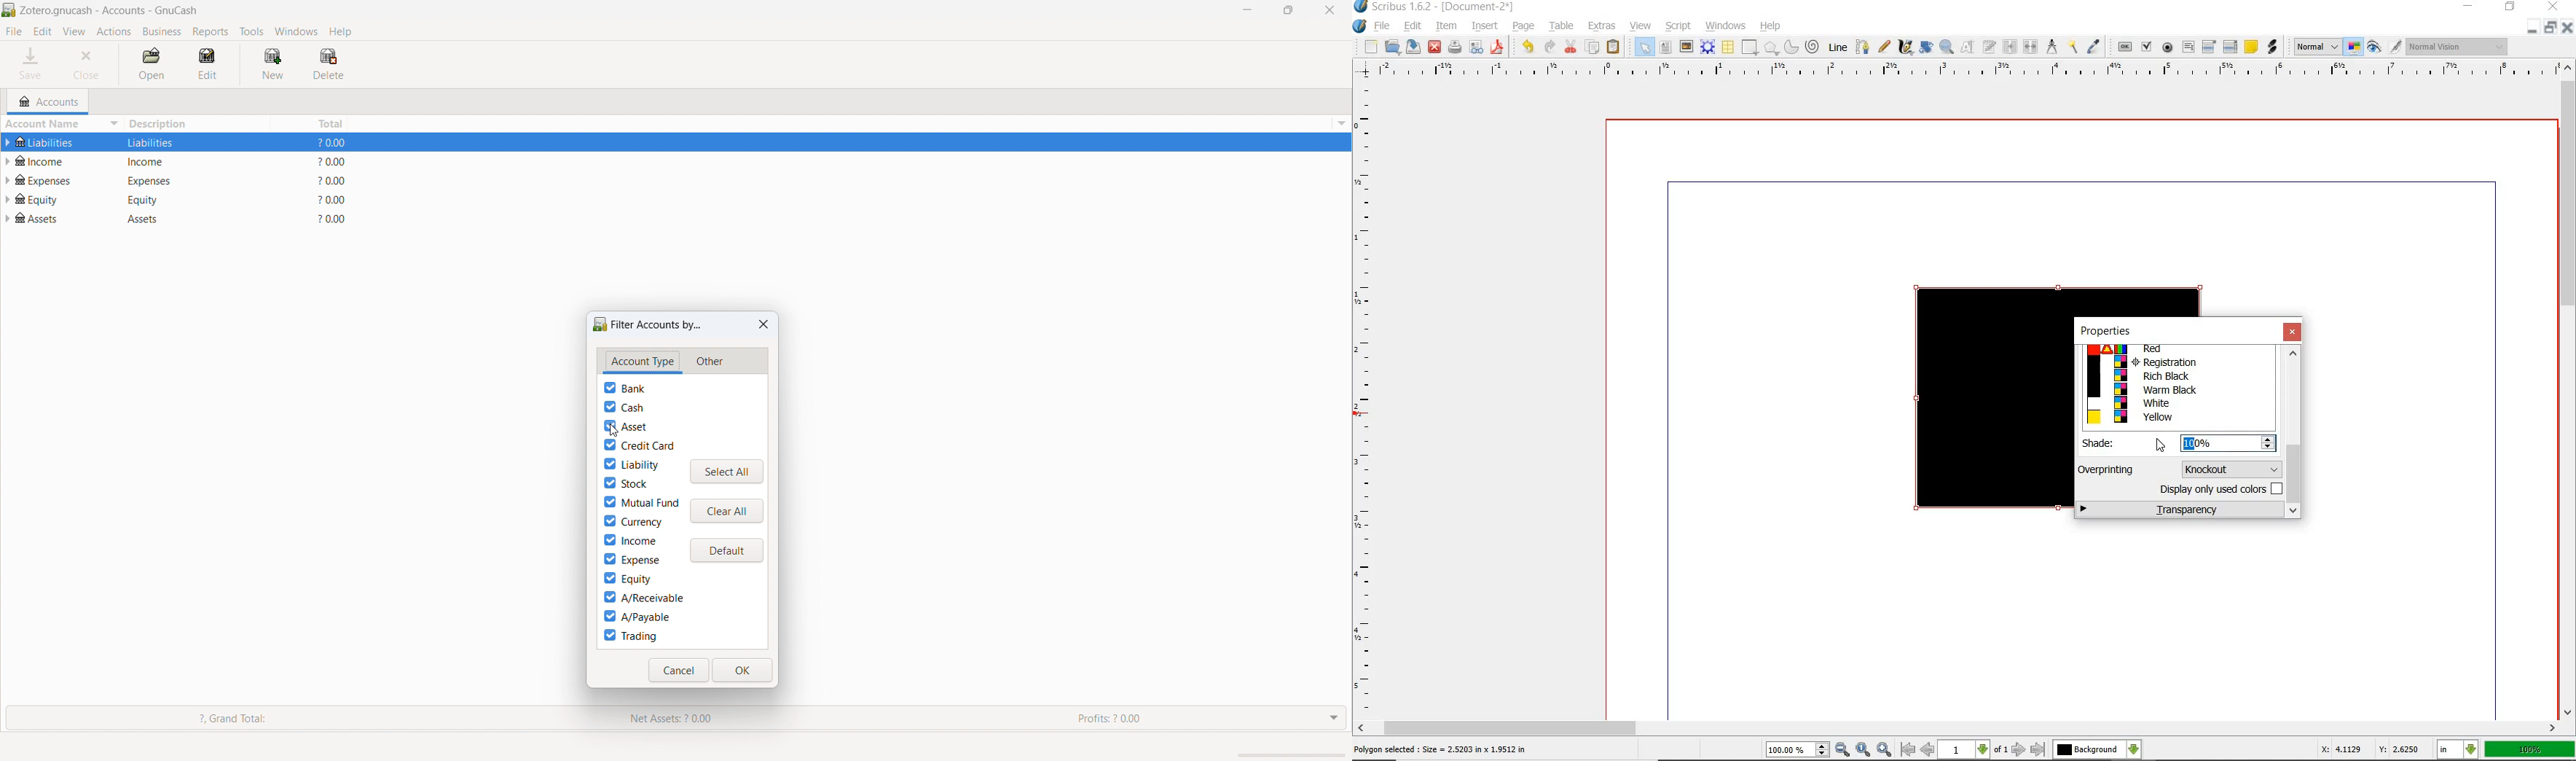 The width and height of the screenshot is (2576, 784). What do you see at coordinates (48, 198) in the screenshot?
I see `equity` at bounding box center [48, 198].